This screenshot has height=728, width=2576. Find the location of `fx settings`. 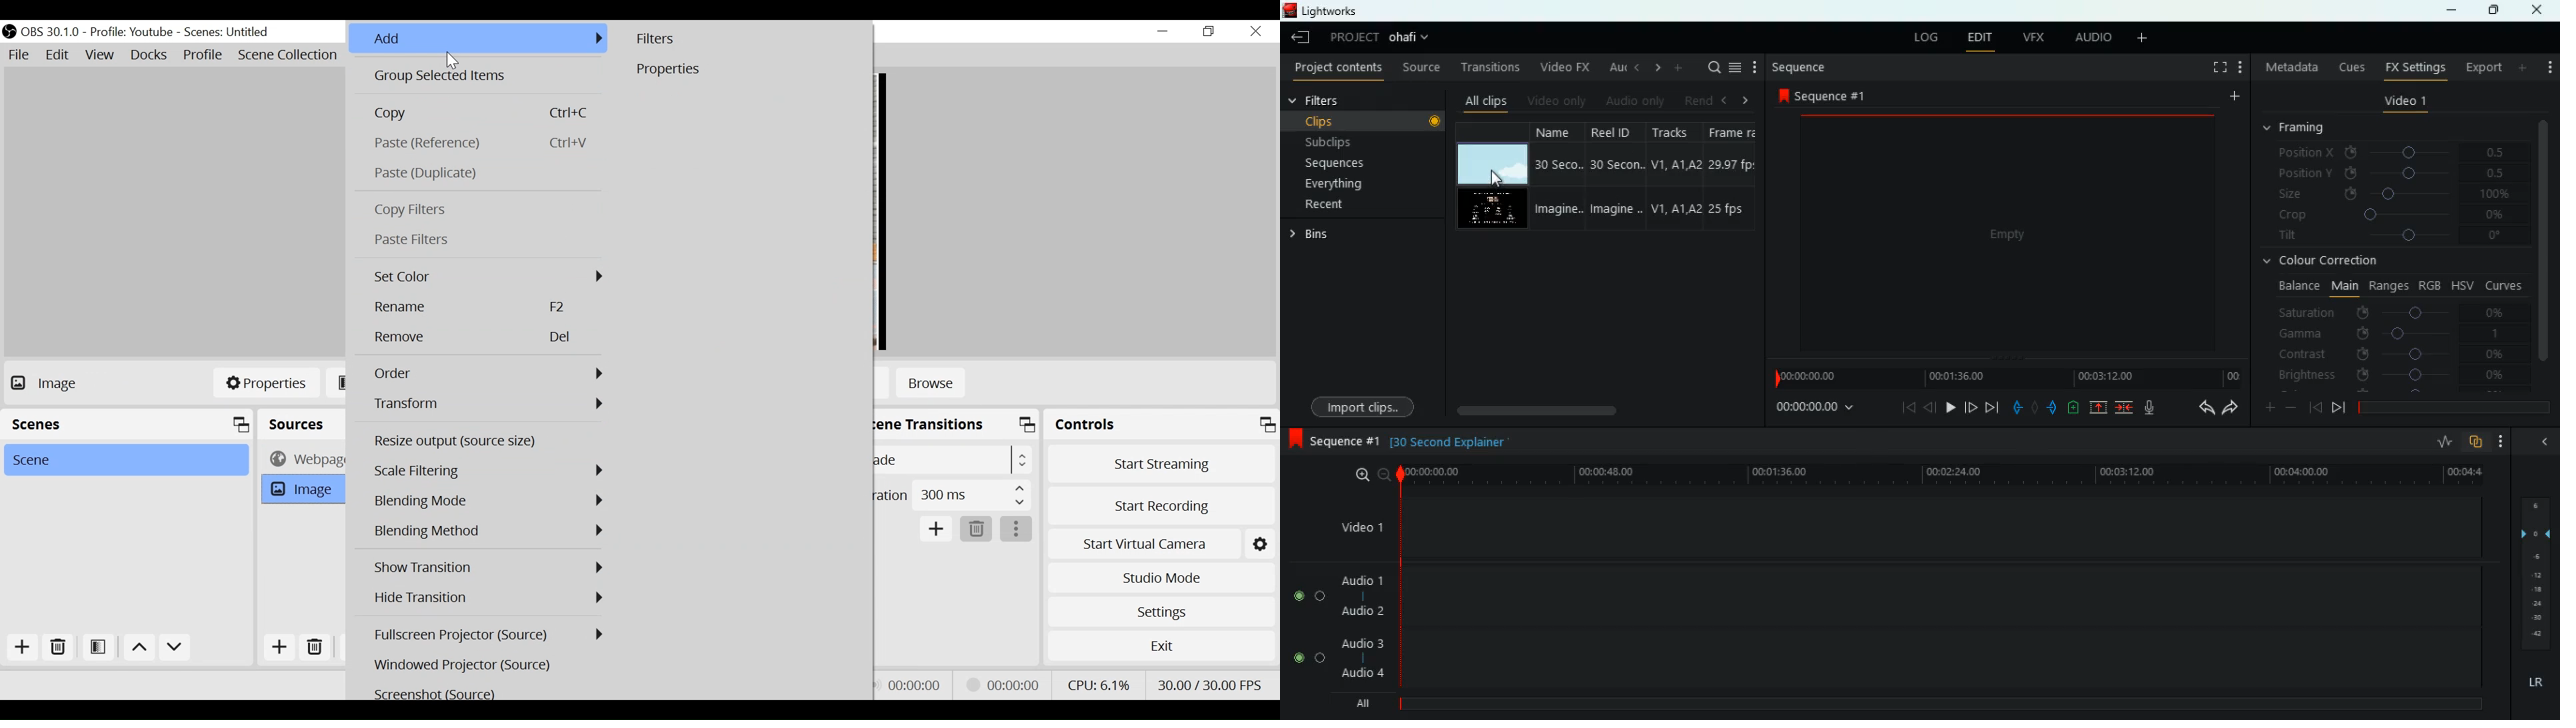

fx settings is located at coordinates (2413, 67).